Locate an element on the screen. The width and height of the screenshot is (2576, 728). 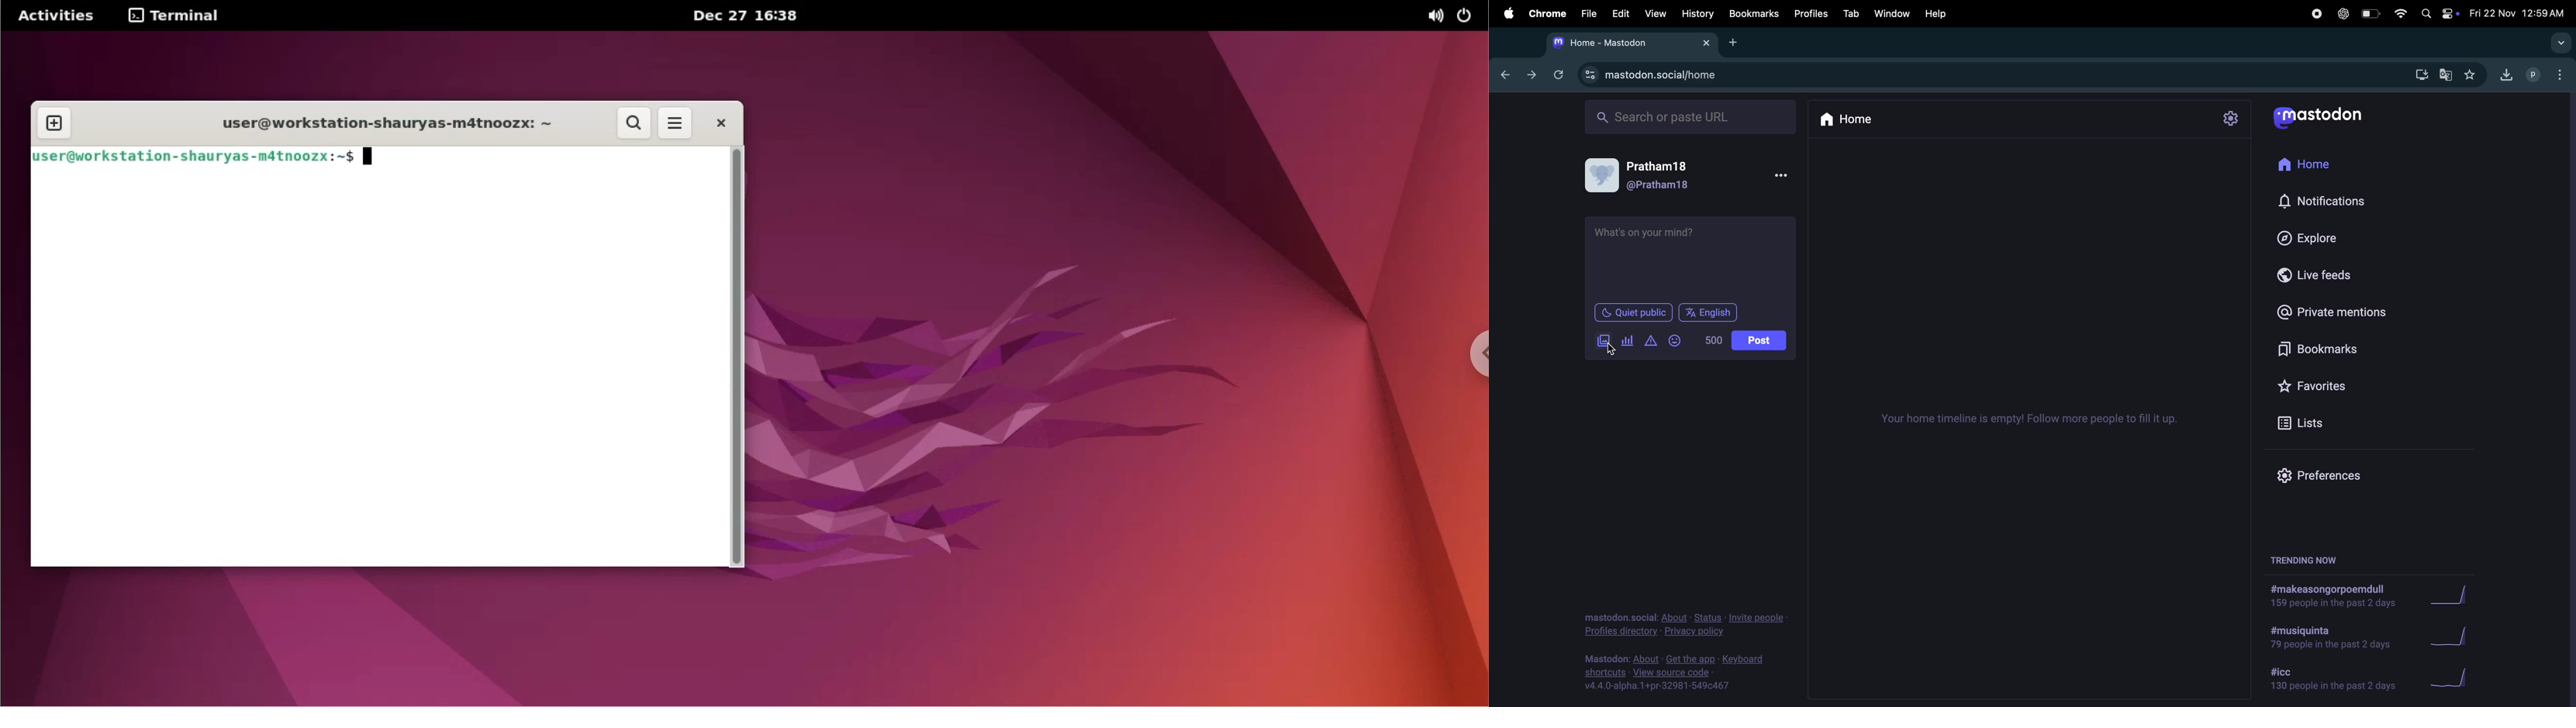
user@workstation-shauryas-m4tnoozx: ~$ is located at coordinates (209, 157).